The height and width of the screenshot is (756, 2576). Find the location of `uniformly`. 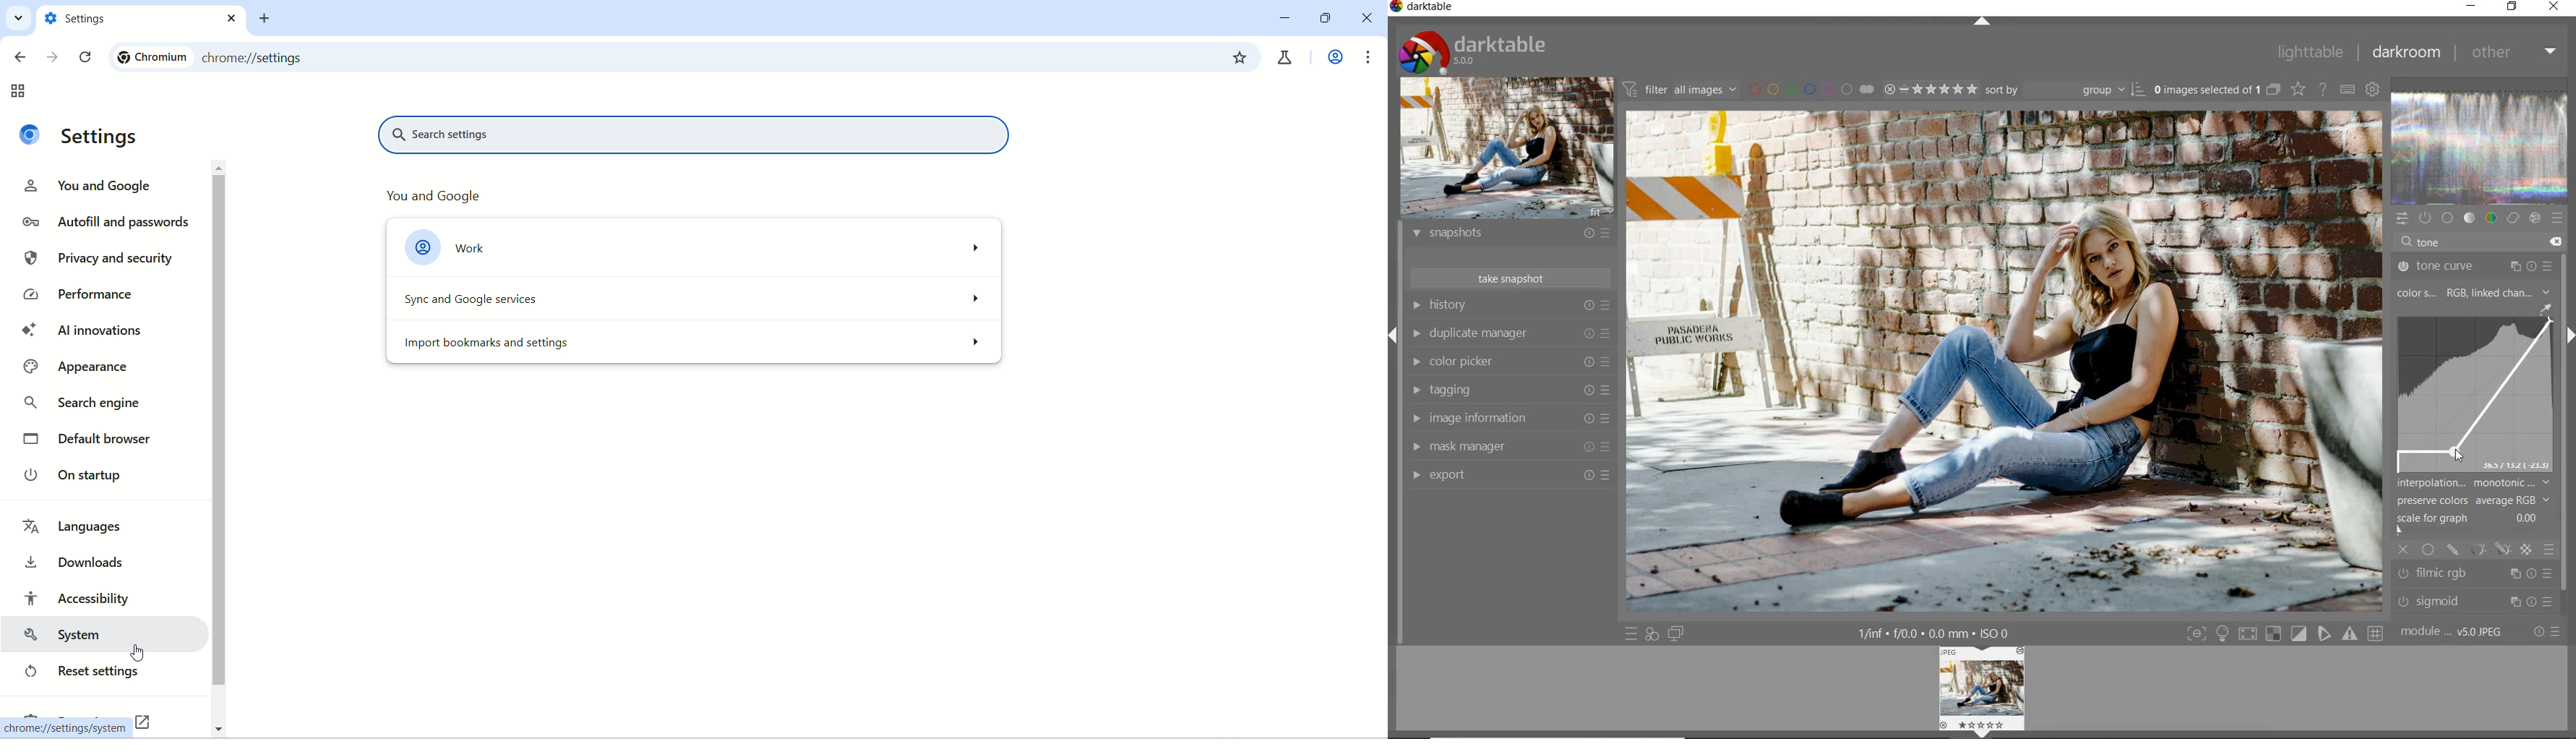

uniformly is located at coordinates (2428, 549).